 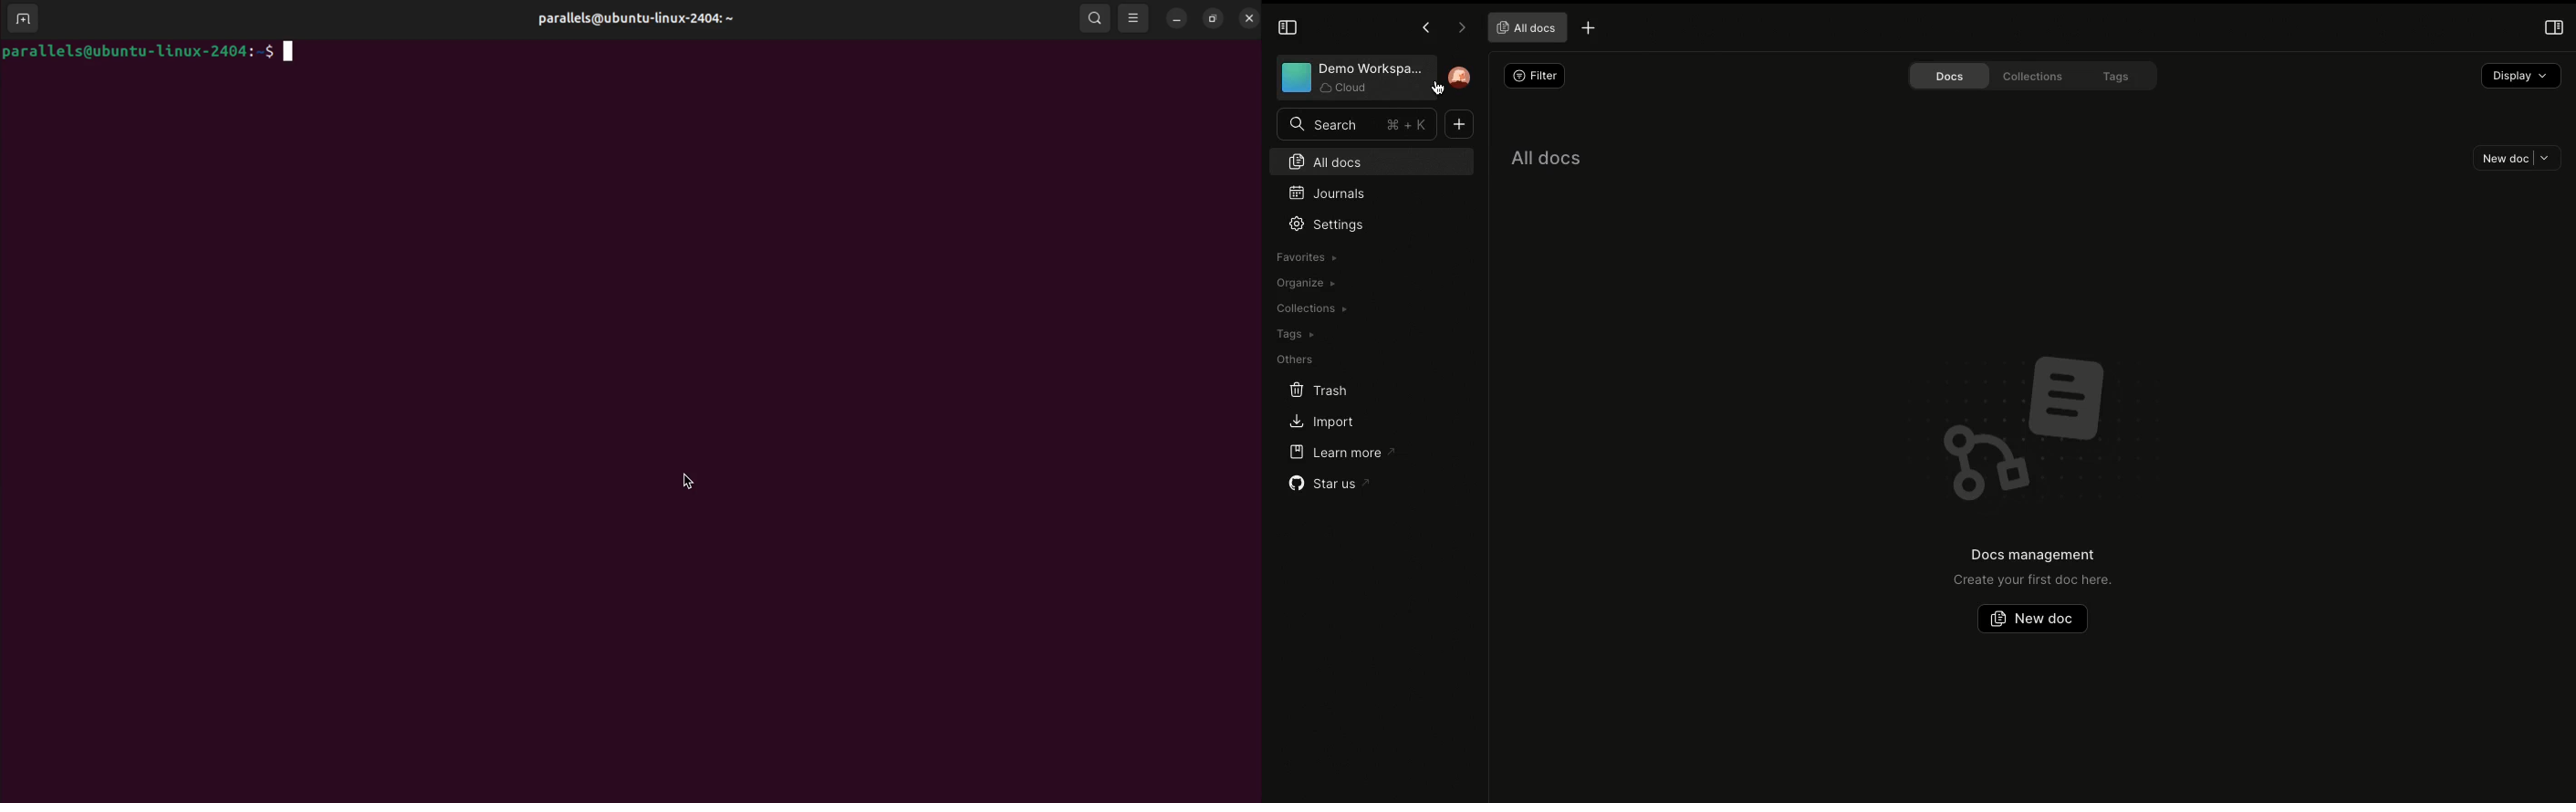 I want to click on Create your first doc here, so click(x=2033, y=579).